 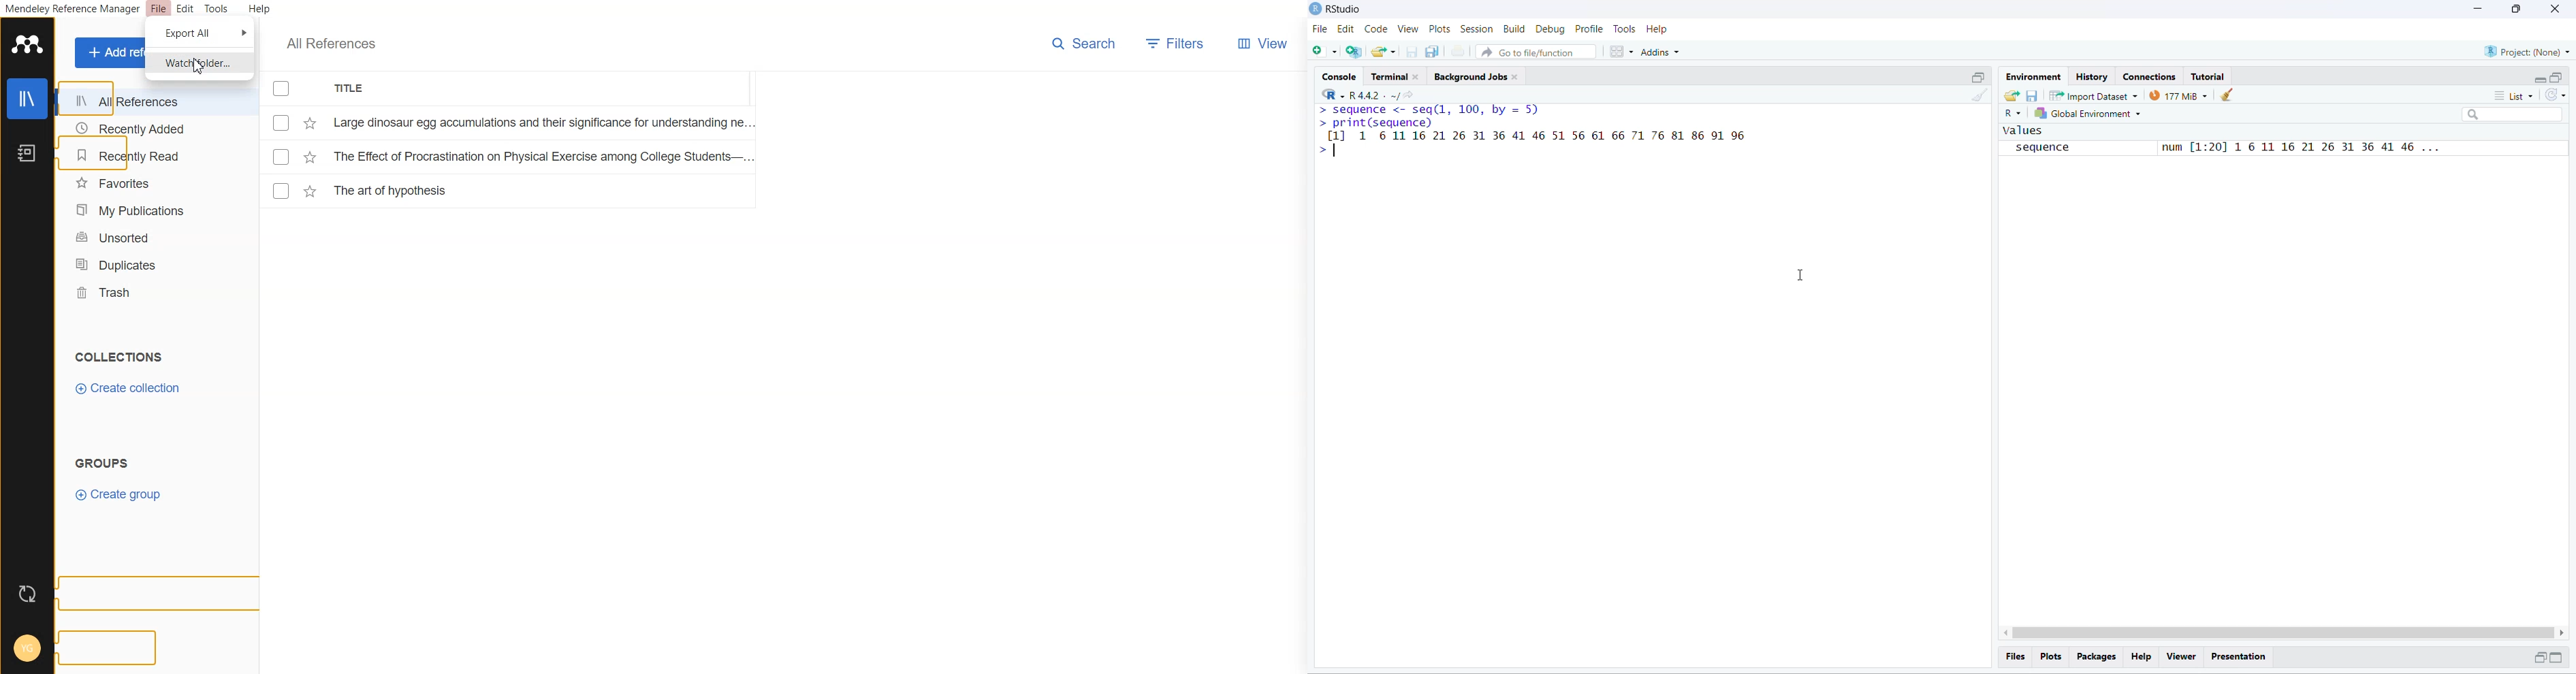 I want to click on History , so click(x=2093, y=77).